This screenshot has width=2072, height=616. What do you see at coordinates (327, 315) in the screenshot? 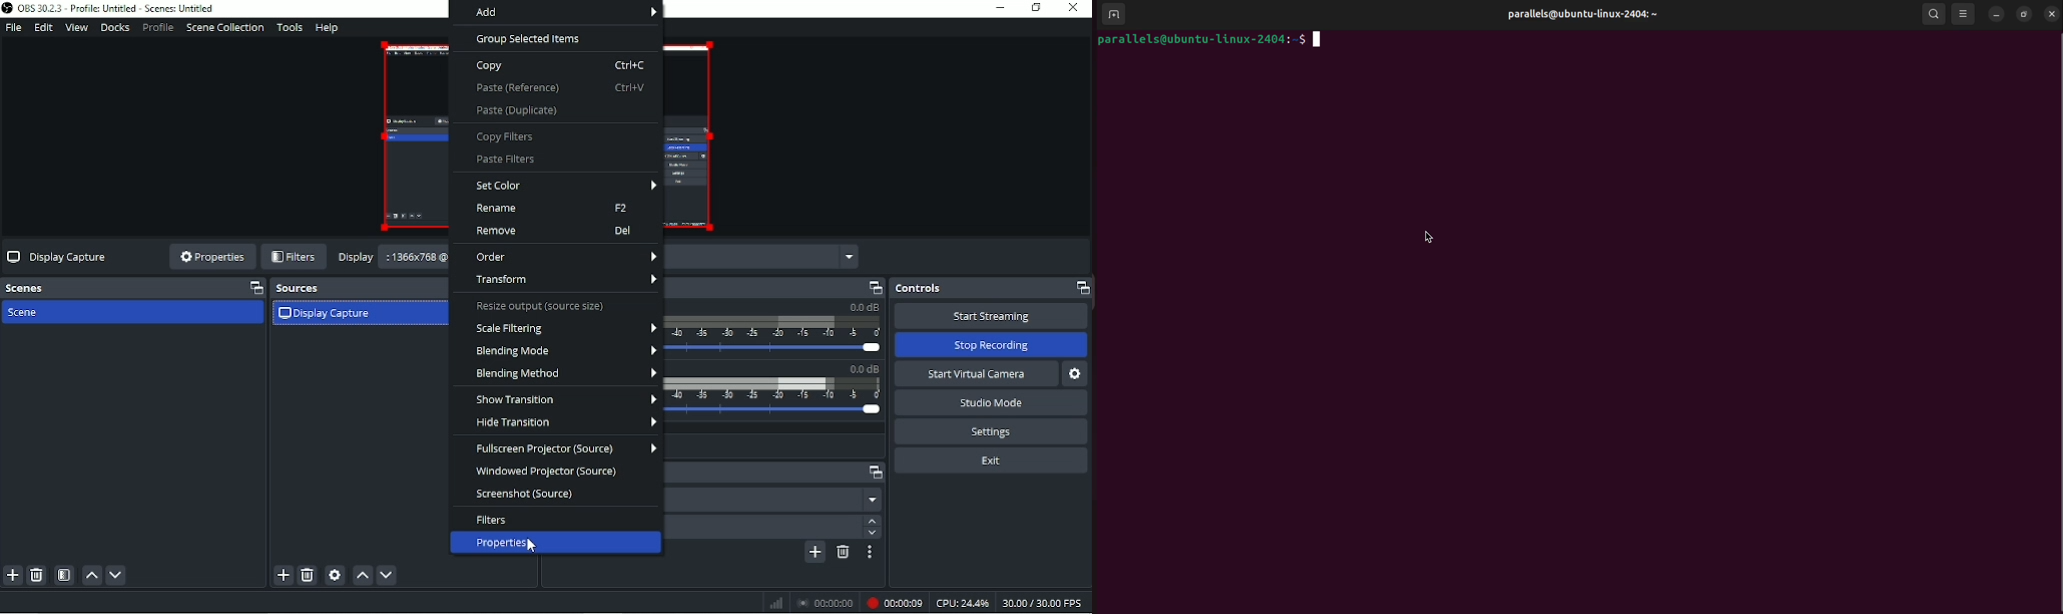
I see `Display Capture` at bounding box center [327, 315].